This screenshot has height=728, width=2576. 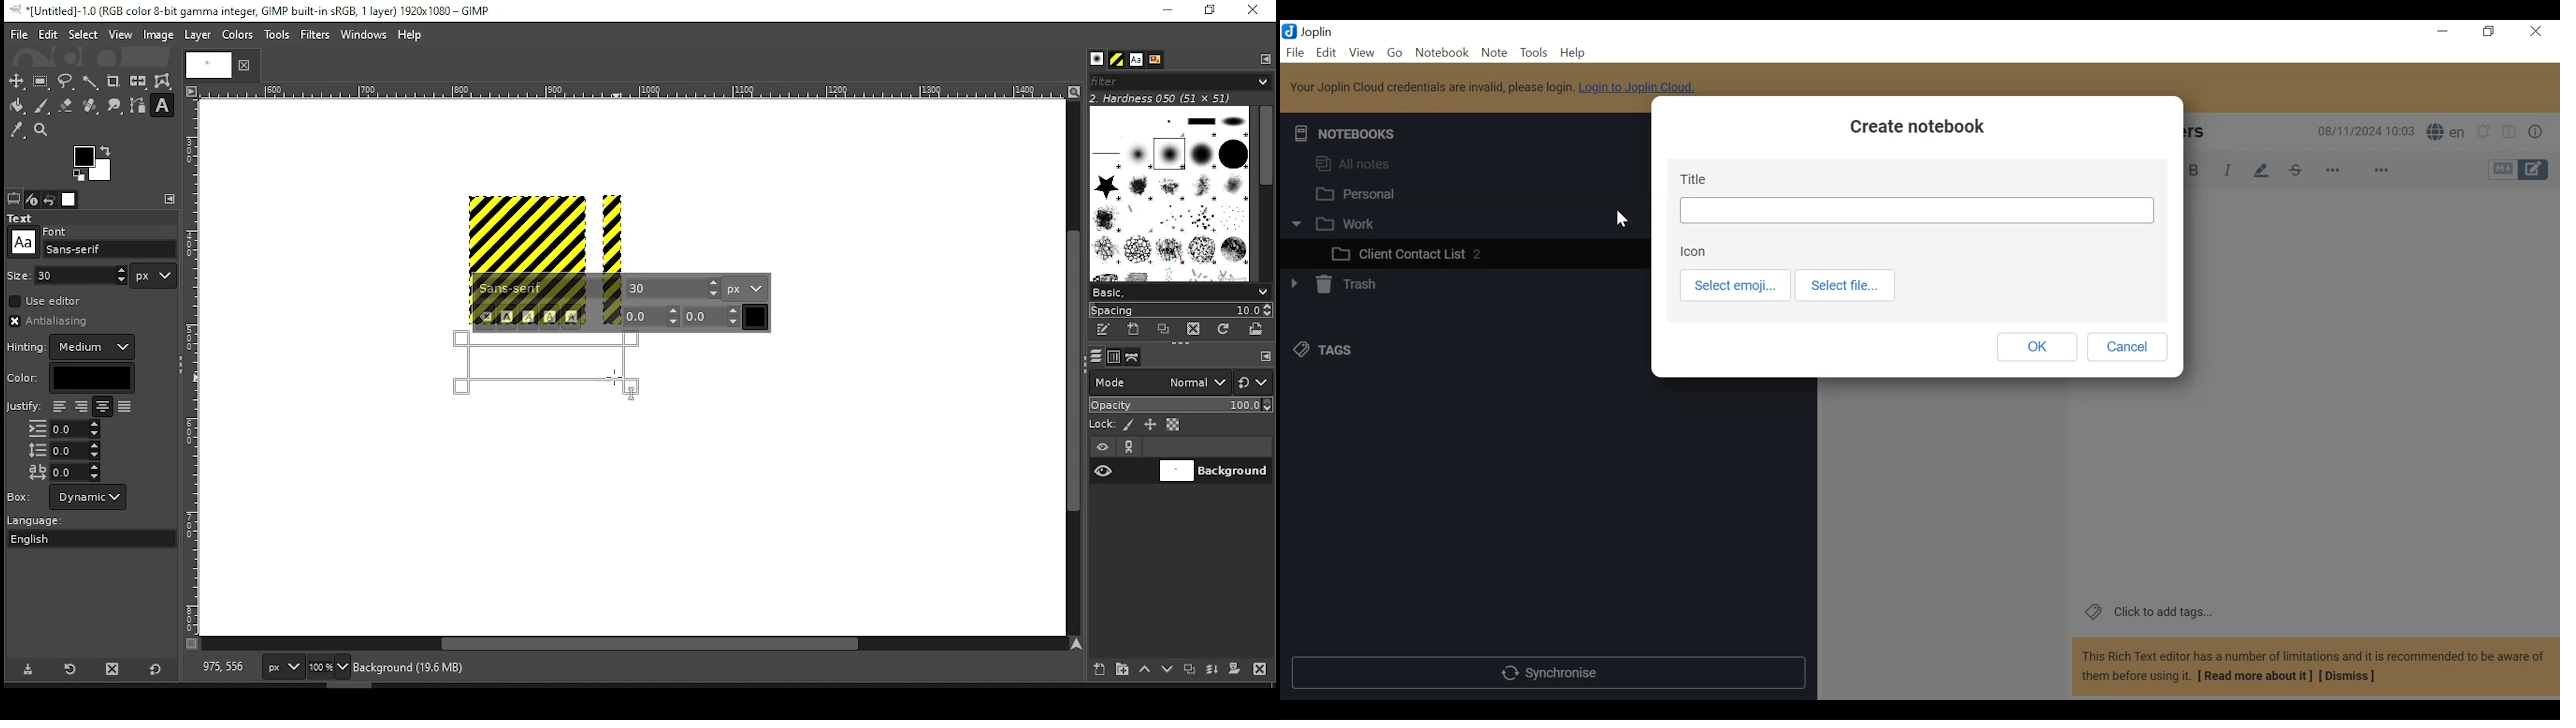 I want to click on Synchronise, so click(x=1551, y=673).